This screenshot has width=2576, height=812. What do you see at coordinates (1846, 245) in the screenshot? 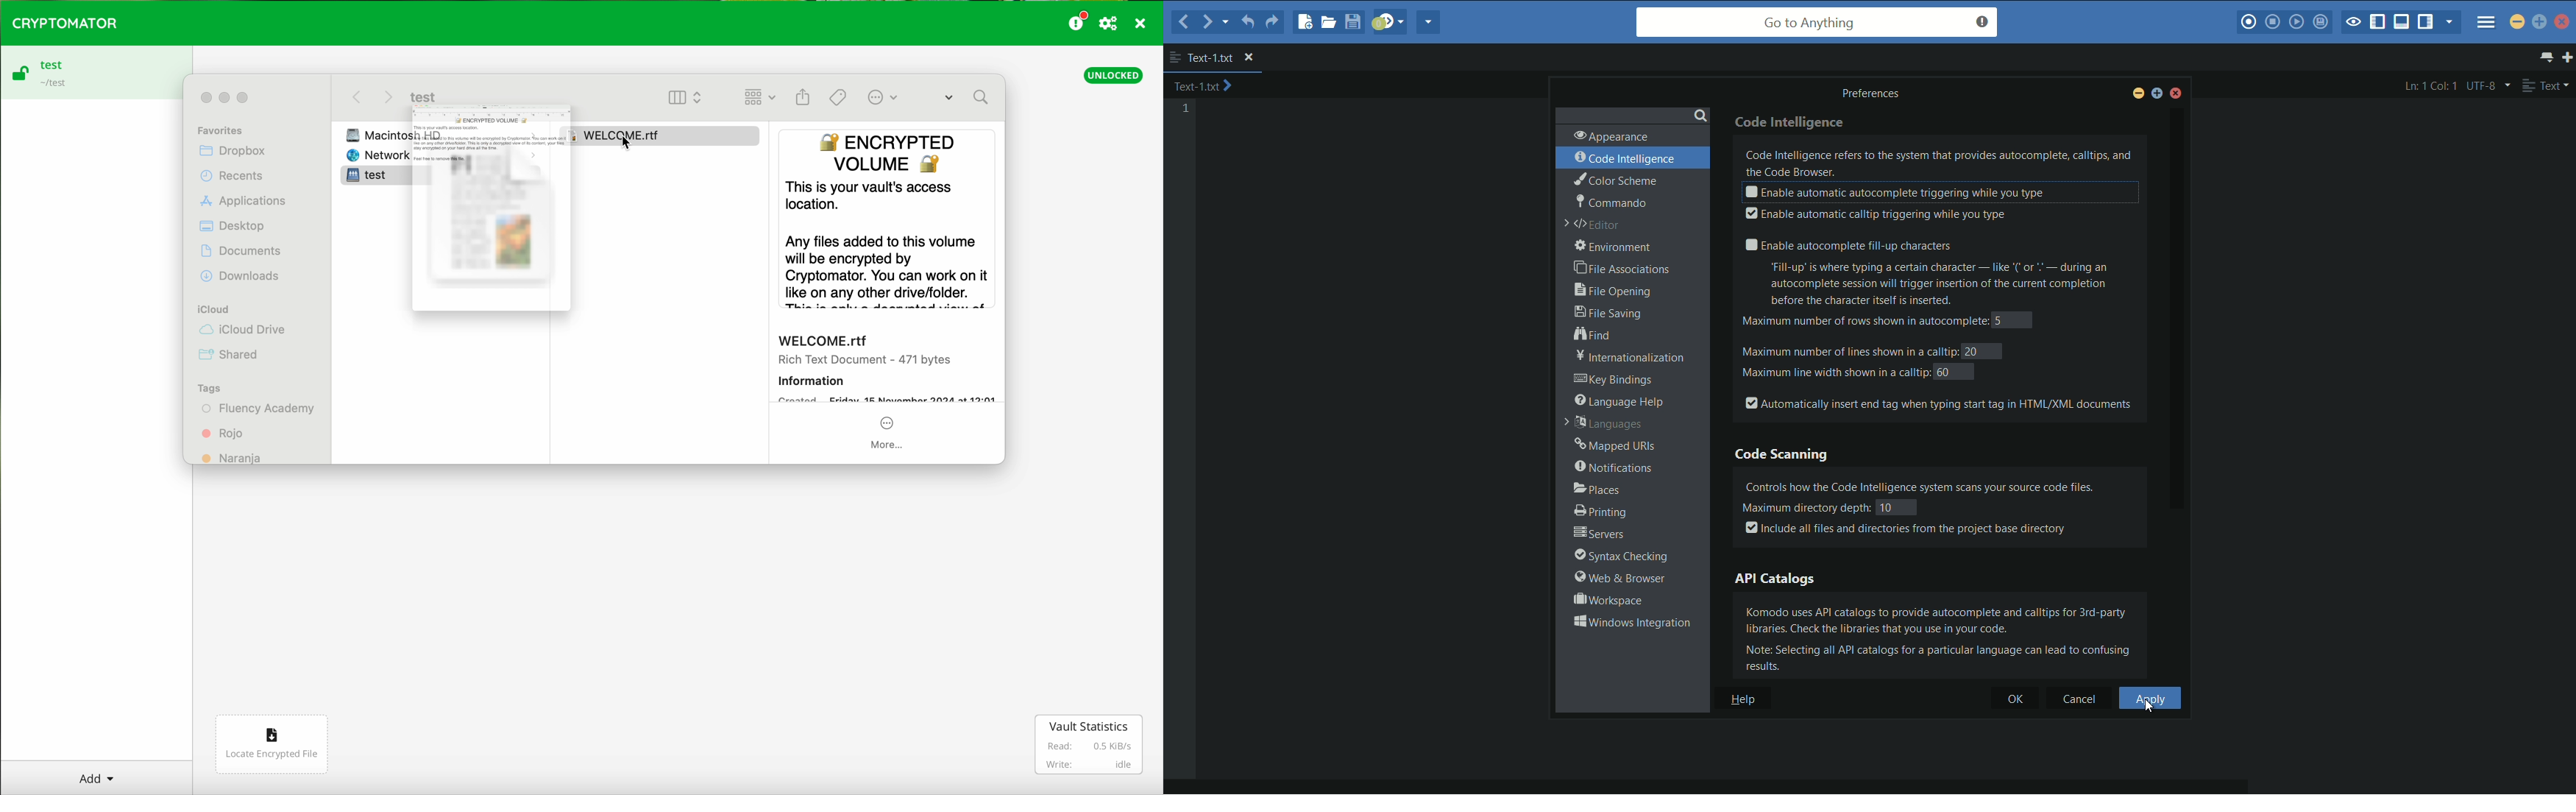
I see `enable autocomplete fill up character` at bounding box center [1846, 245].